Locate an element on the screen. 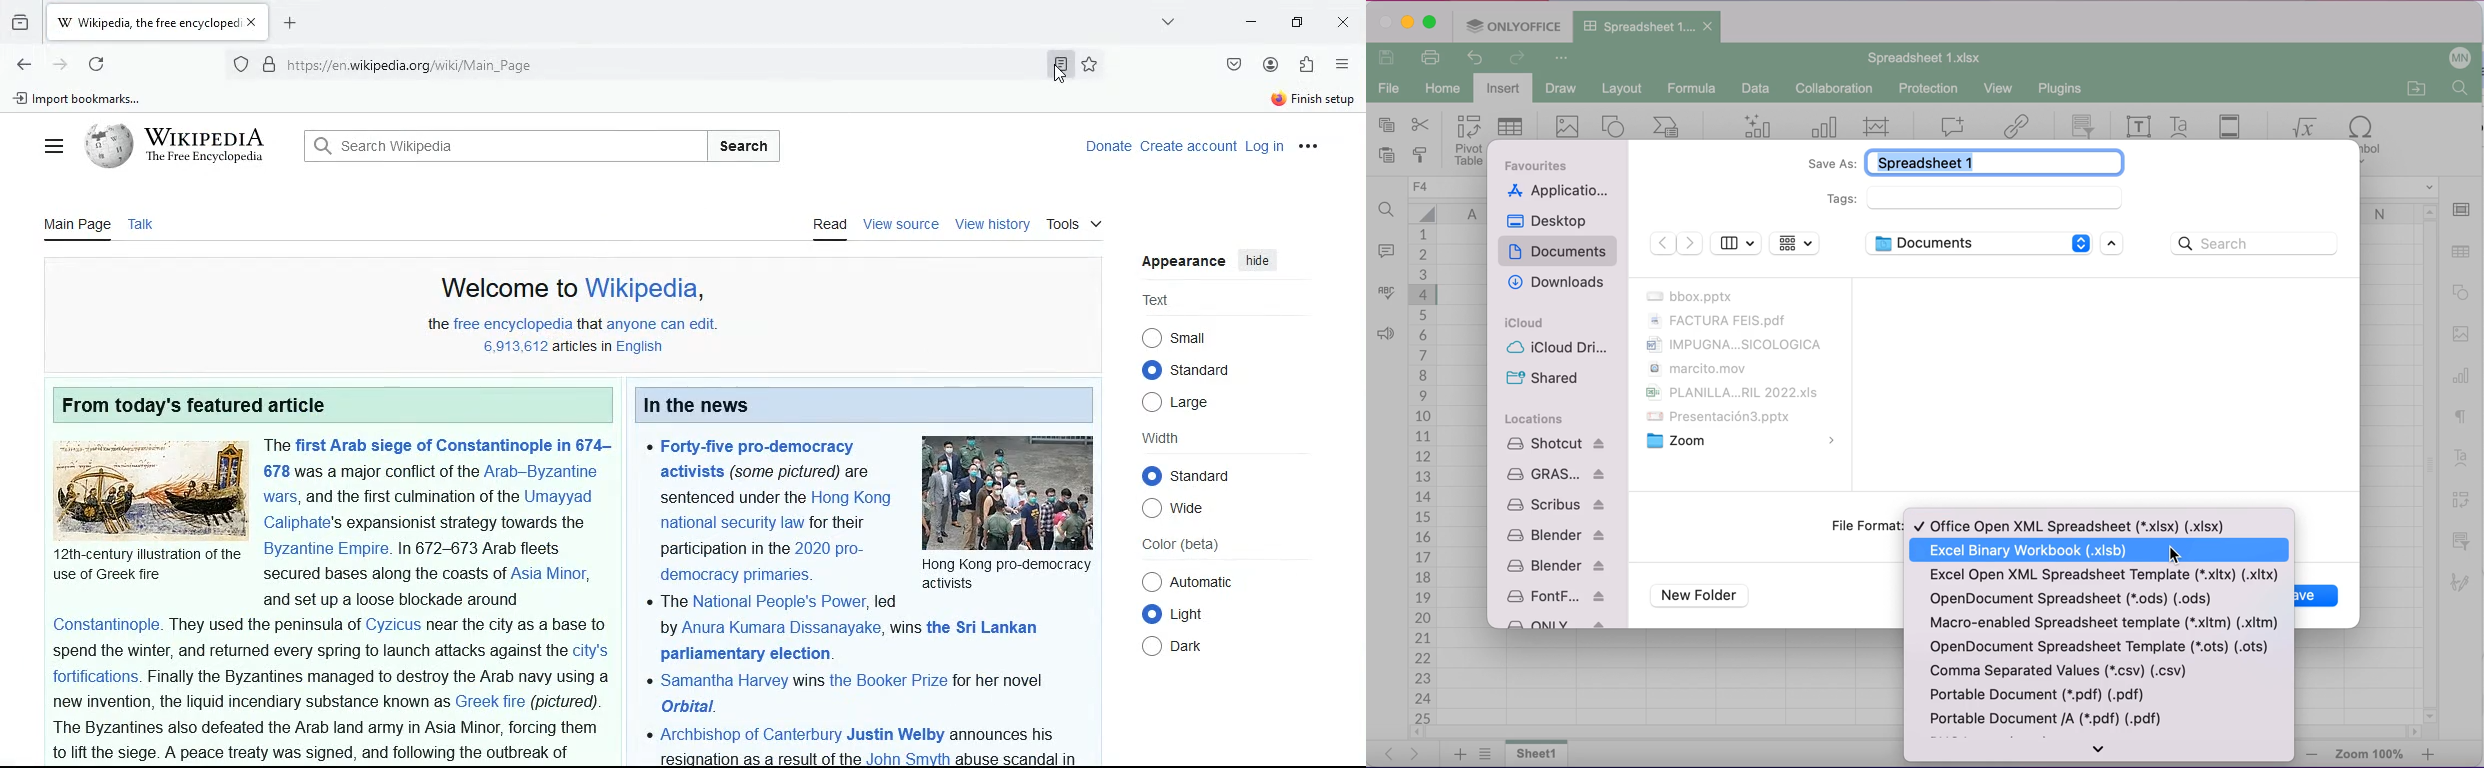  add new tab is located at coordinates (294, 21).